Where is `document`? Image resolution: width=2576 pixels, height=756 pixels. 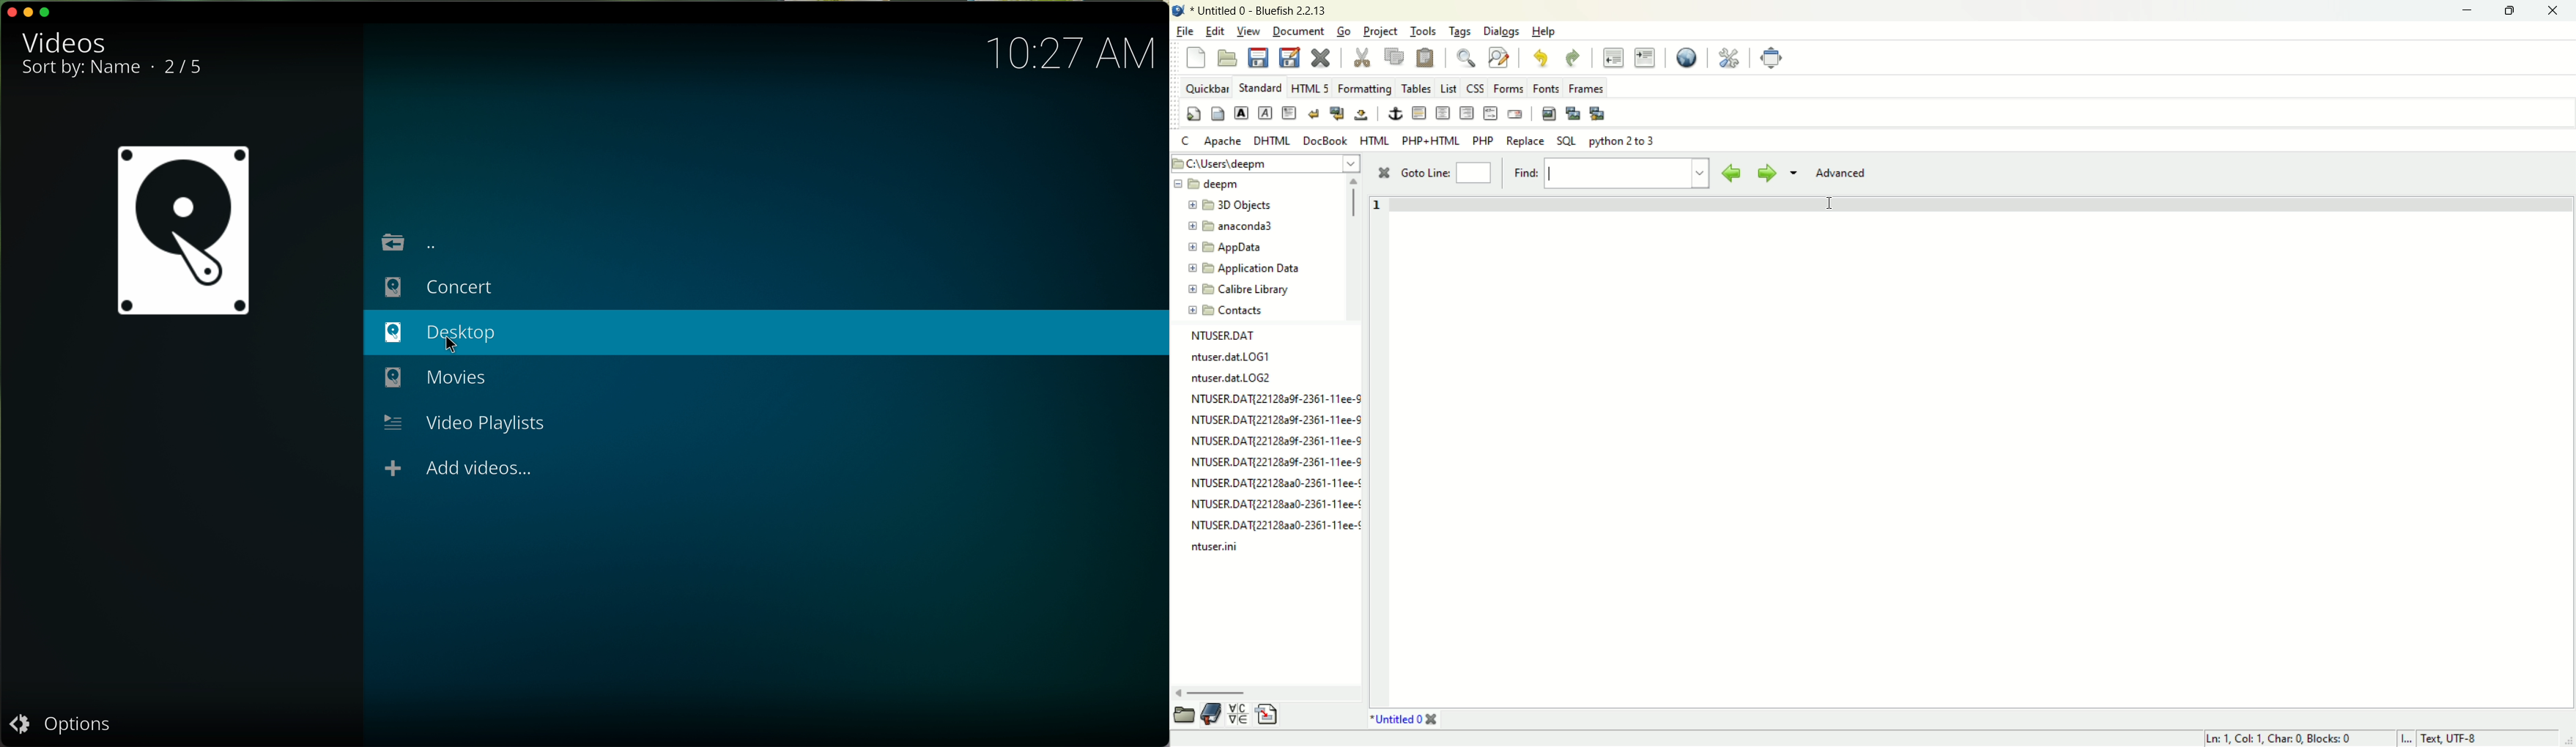
document is located at coordinates (1298, 30).